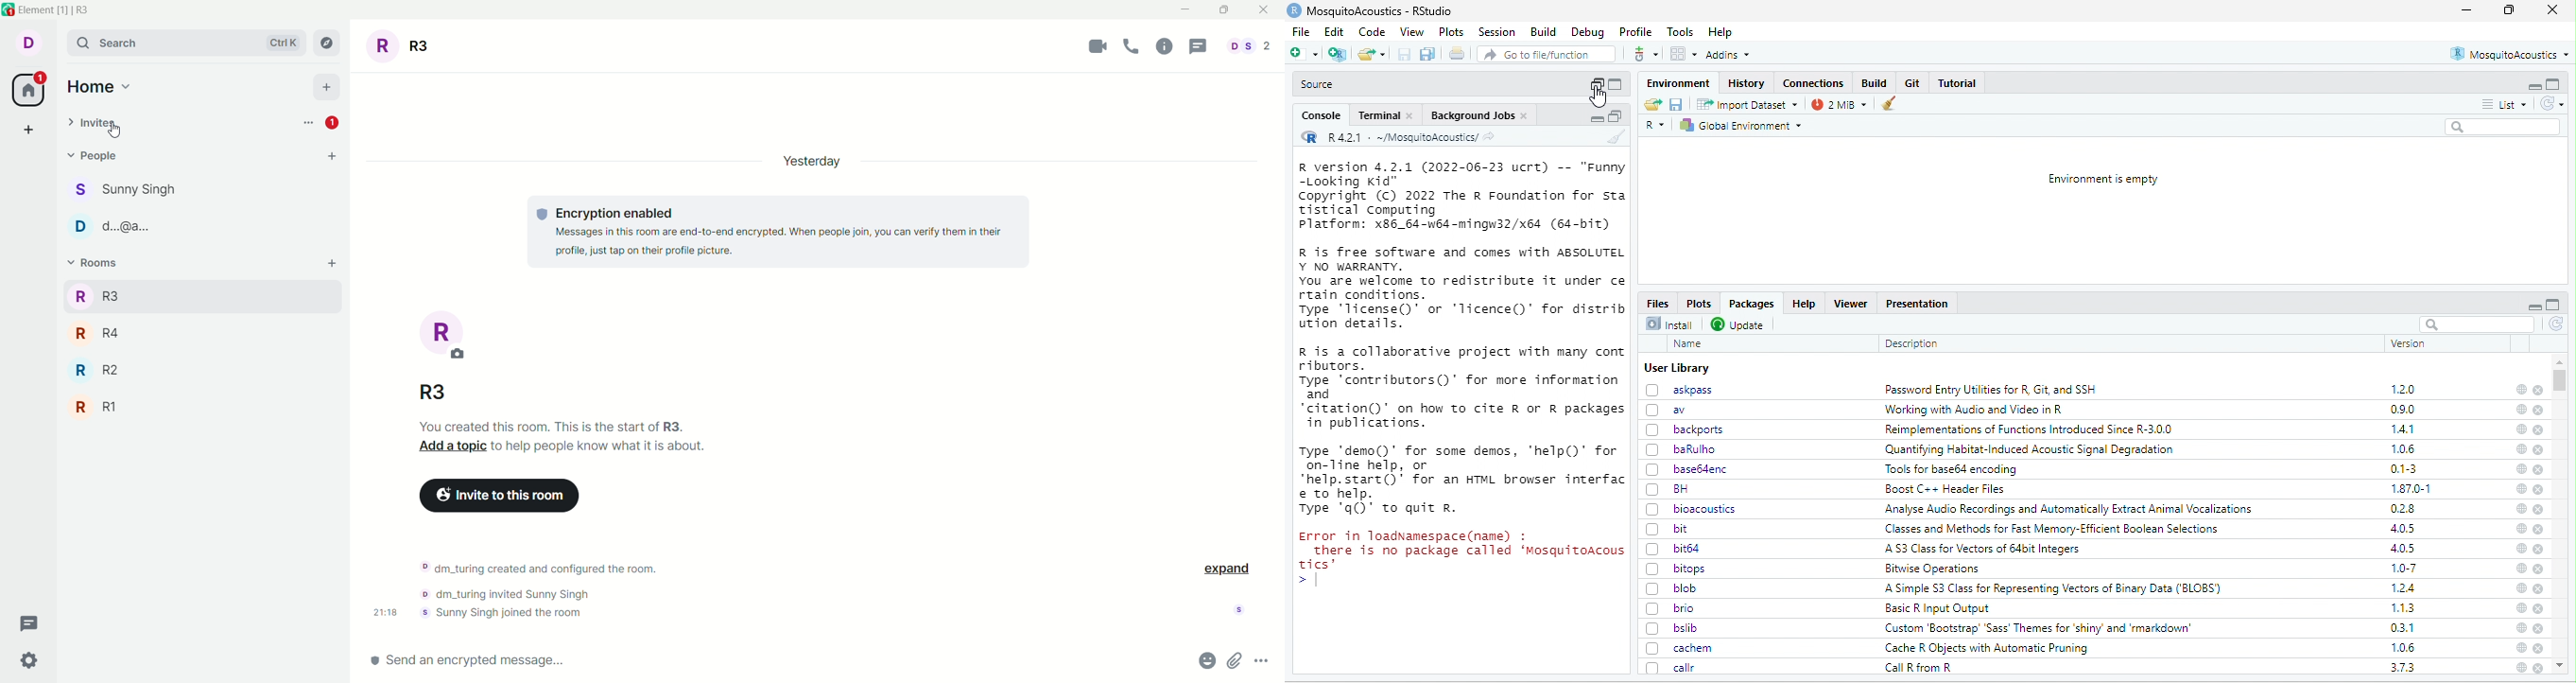  Describe the element at coordinates (1957, 83) in the screenshot. I see `Tutorial` at that location.